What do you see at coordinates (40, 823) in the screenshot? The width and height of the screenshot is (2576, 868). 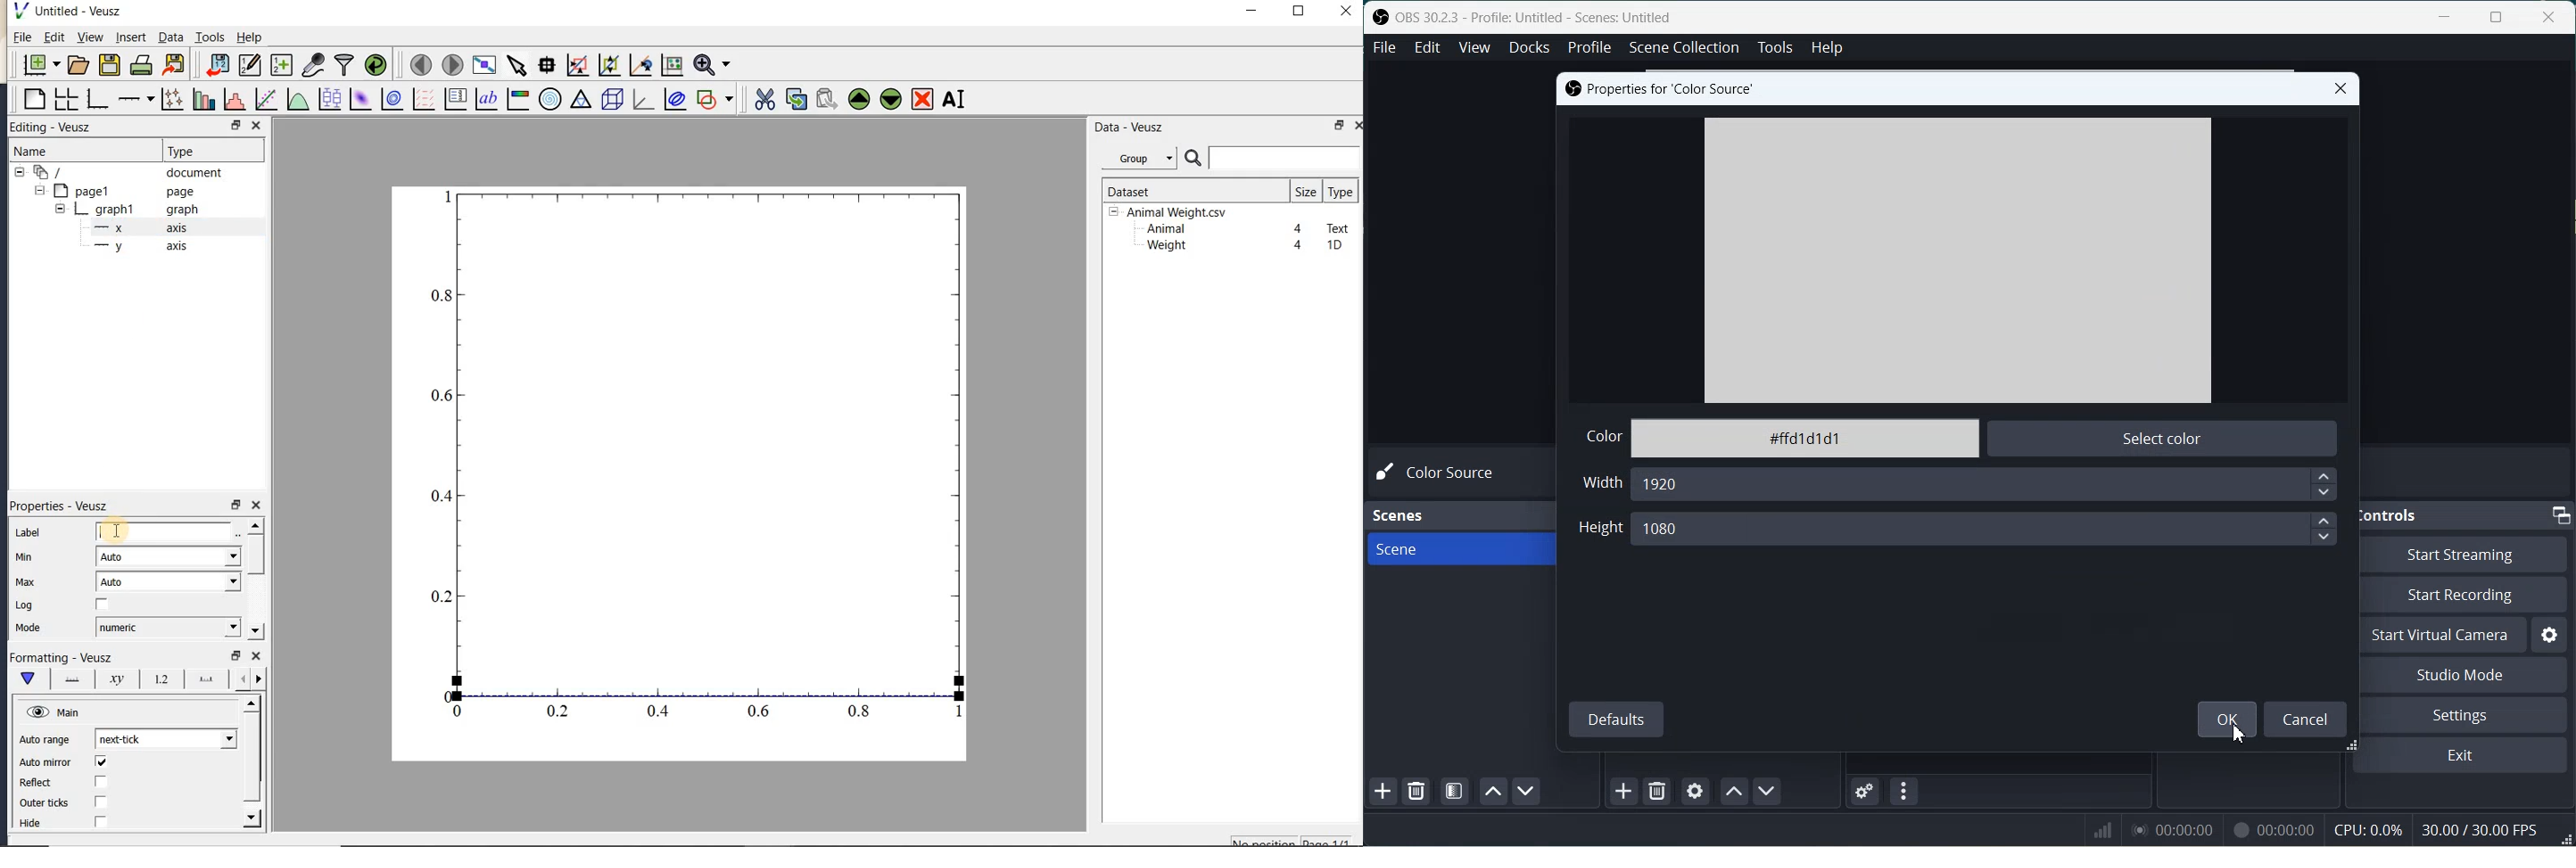 I see `hide` at bounding box center [40, 823].